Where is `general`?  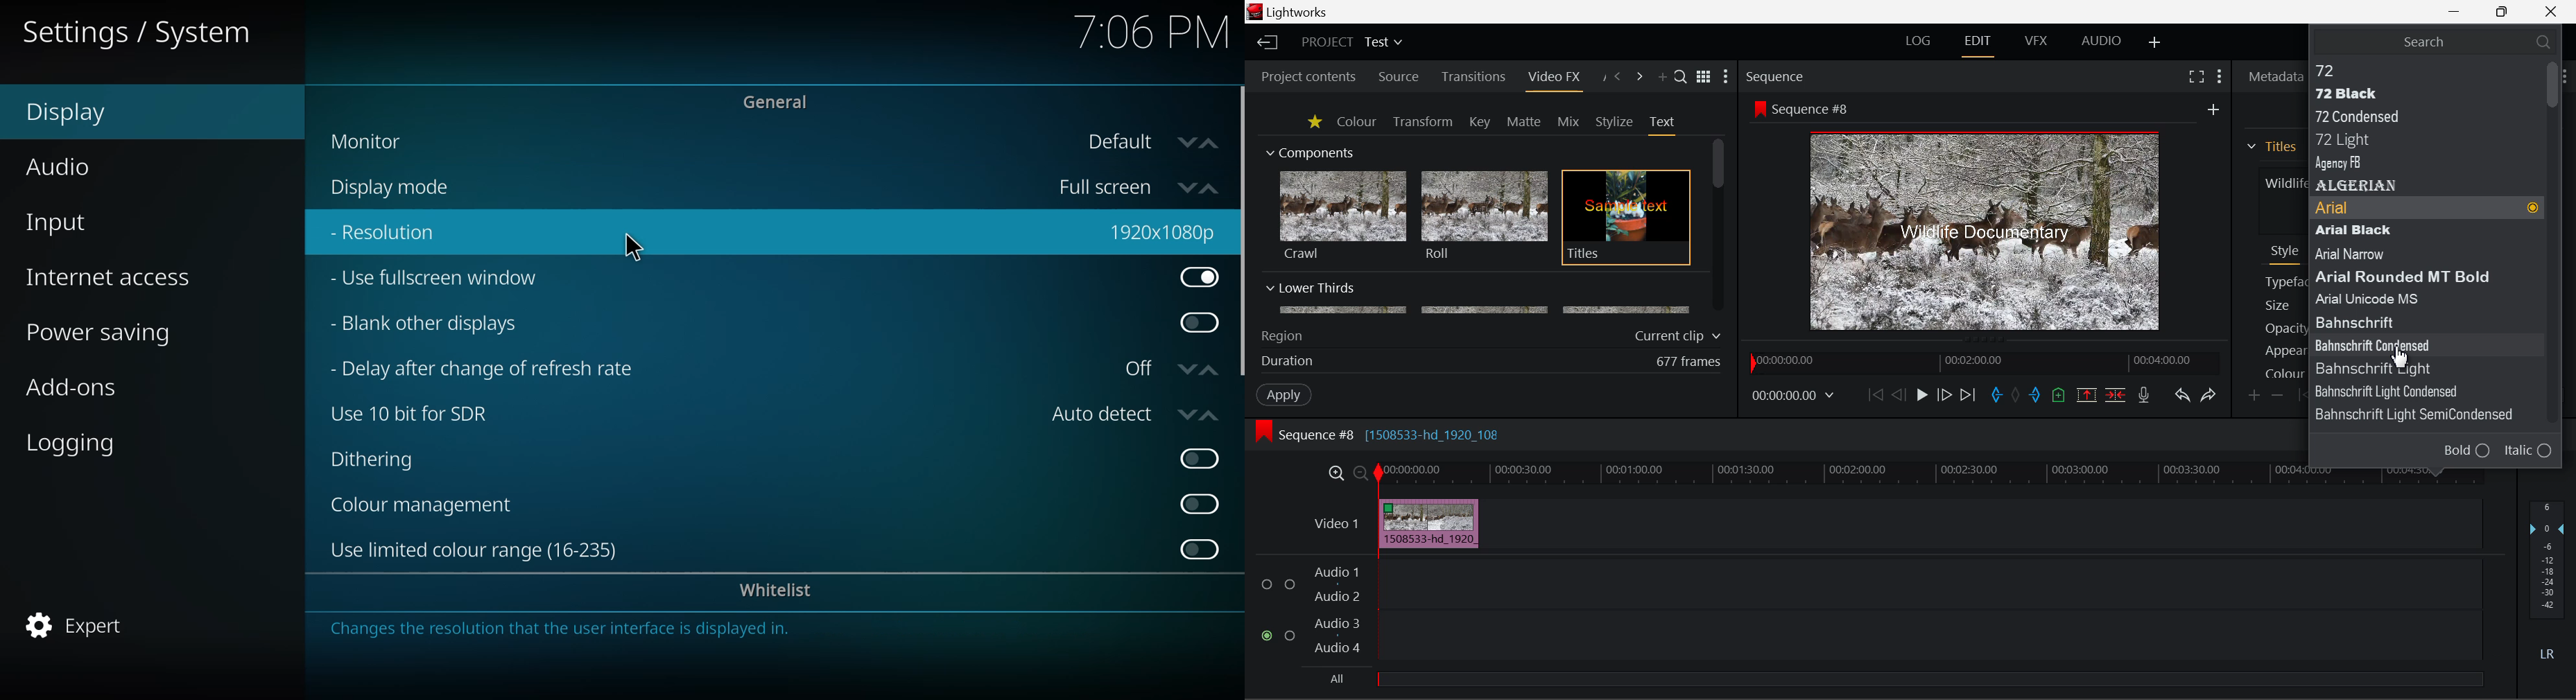
general is located at coordinates (781, 100).